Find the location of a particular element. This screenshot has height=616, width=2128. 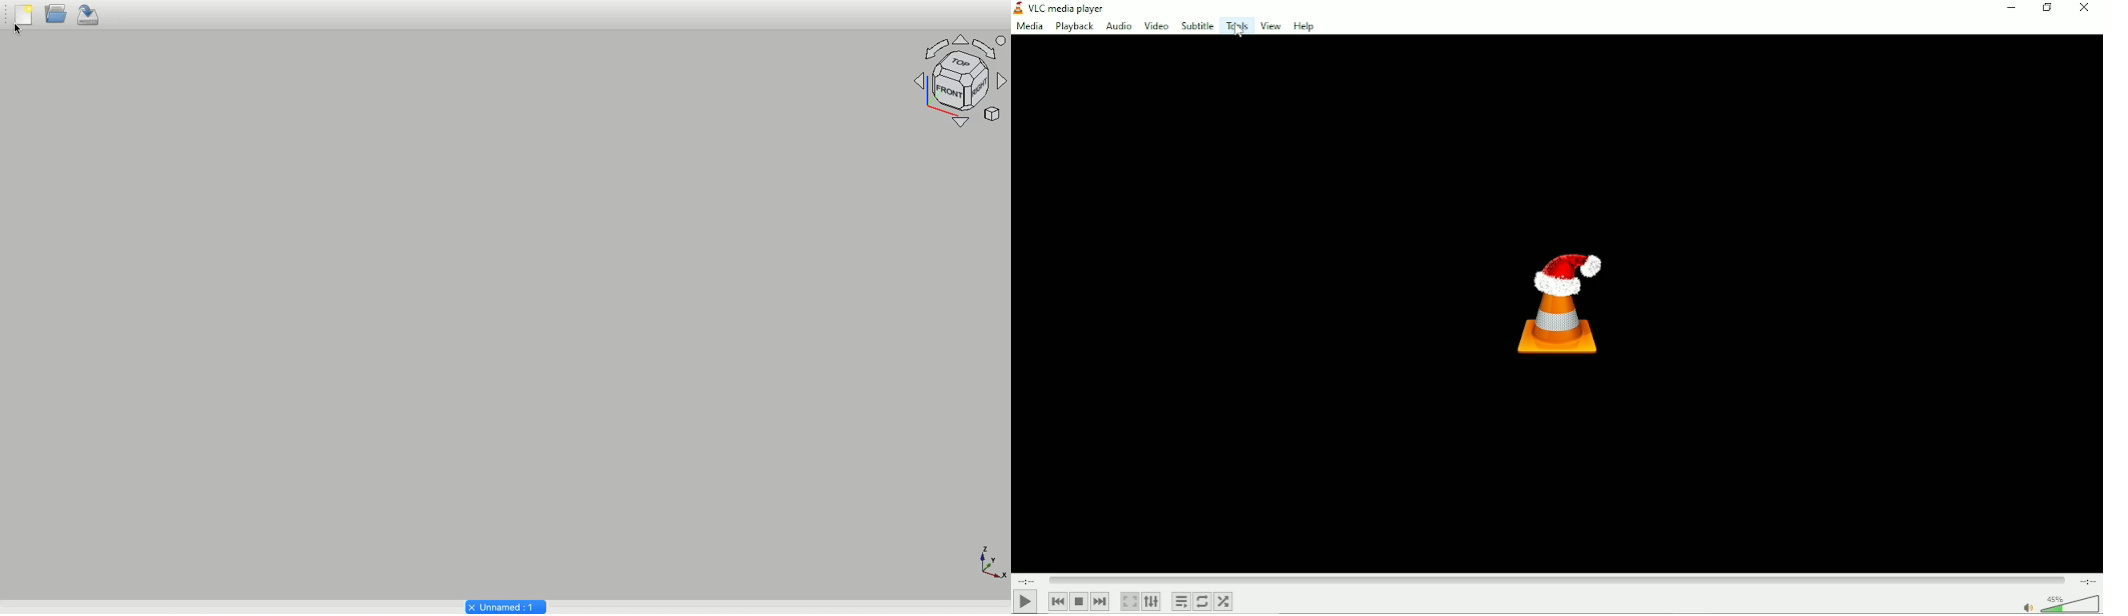

Navigation styles is located at coordinates (962, 81).